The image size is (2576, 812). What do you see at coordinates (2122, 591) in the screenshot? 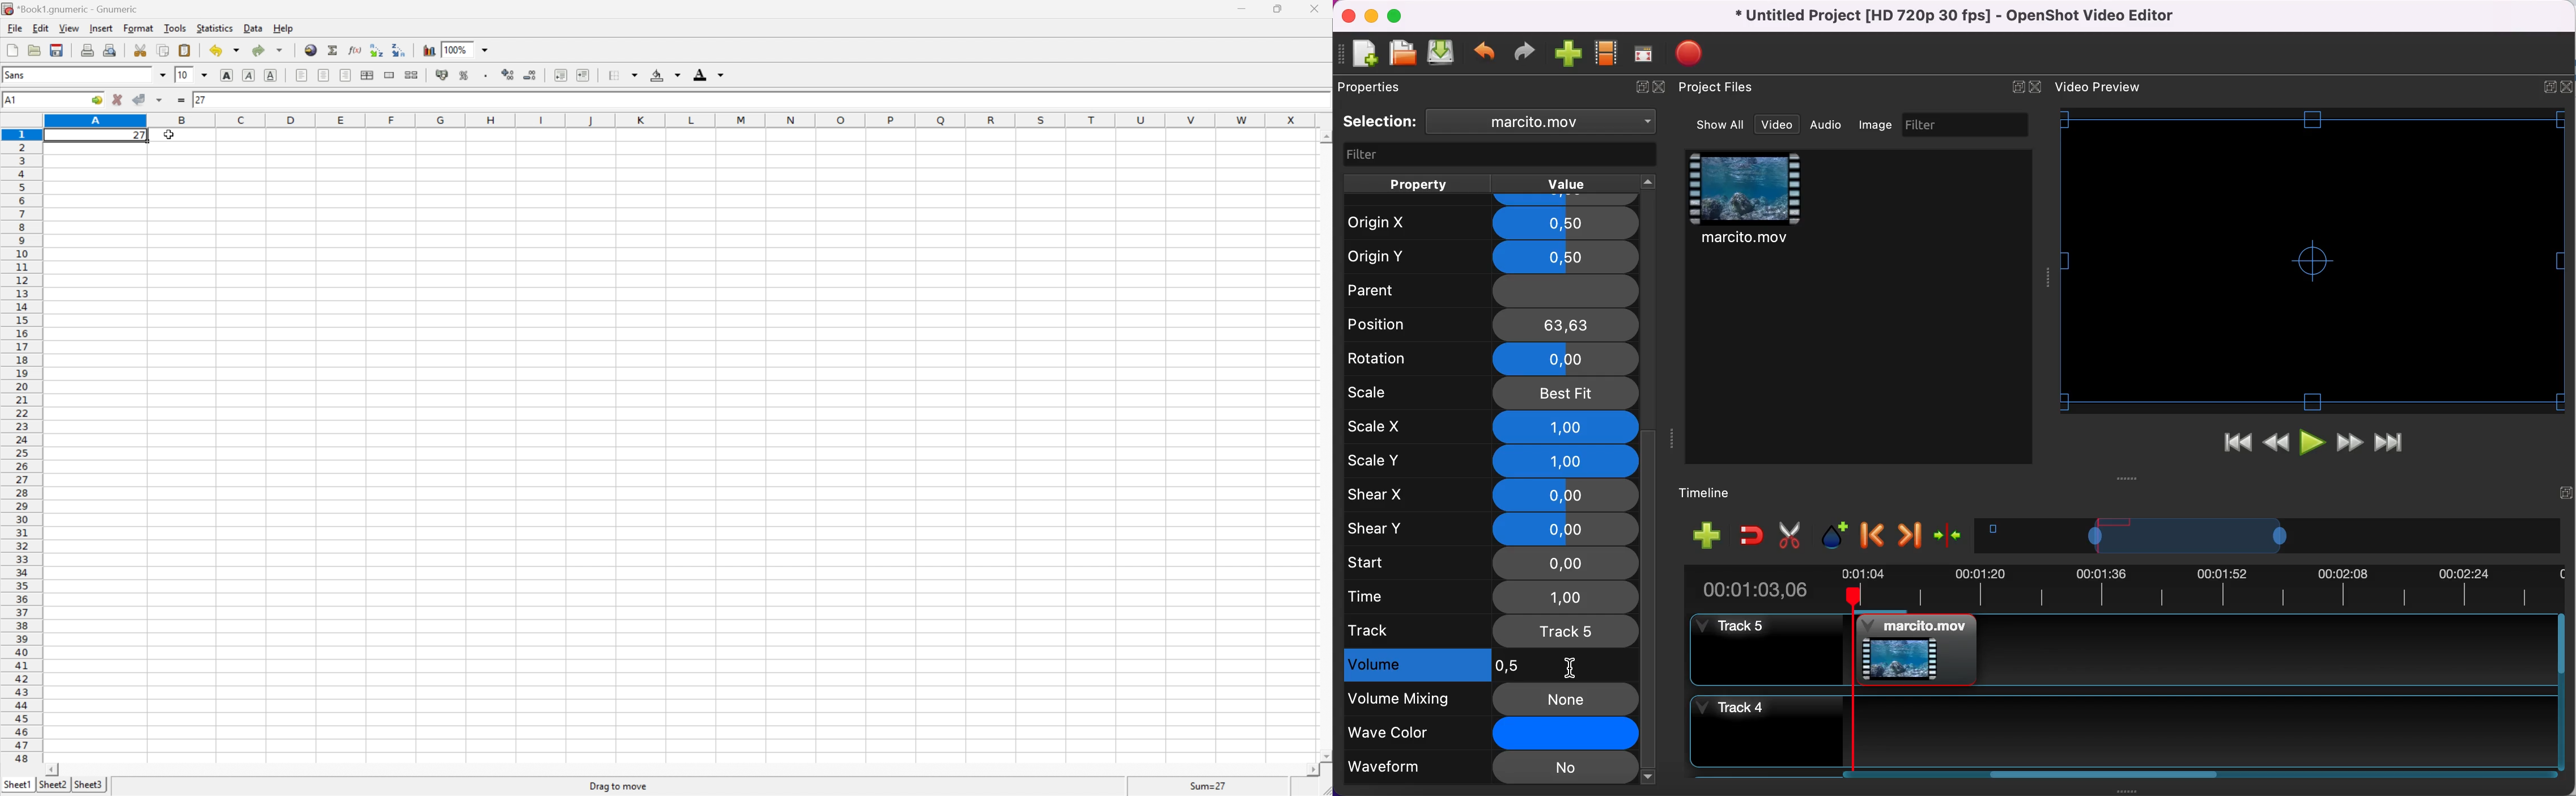
I see `clip duration` at bounding box center [2122, 591].